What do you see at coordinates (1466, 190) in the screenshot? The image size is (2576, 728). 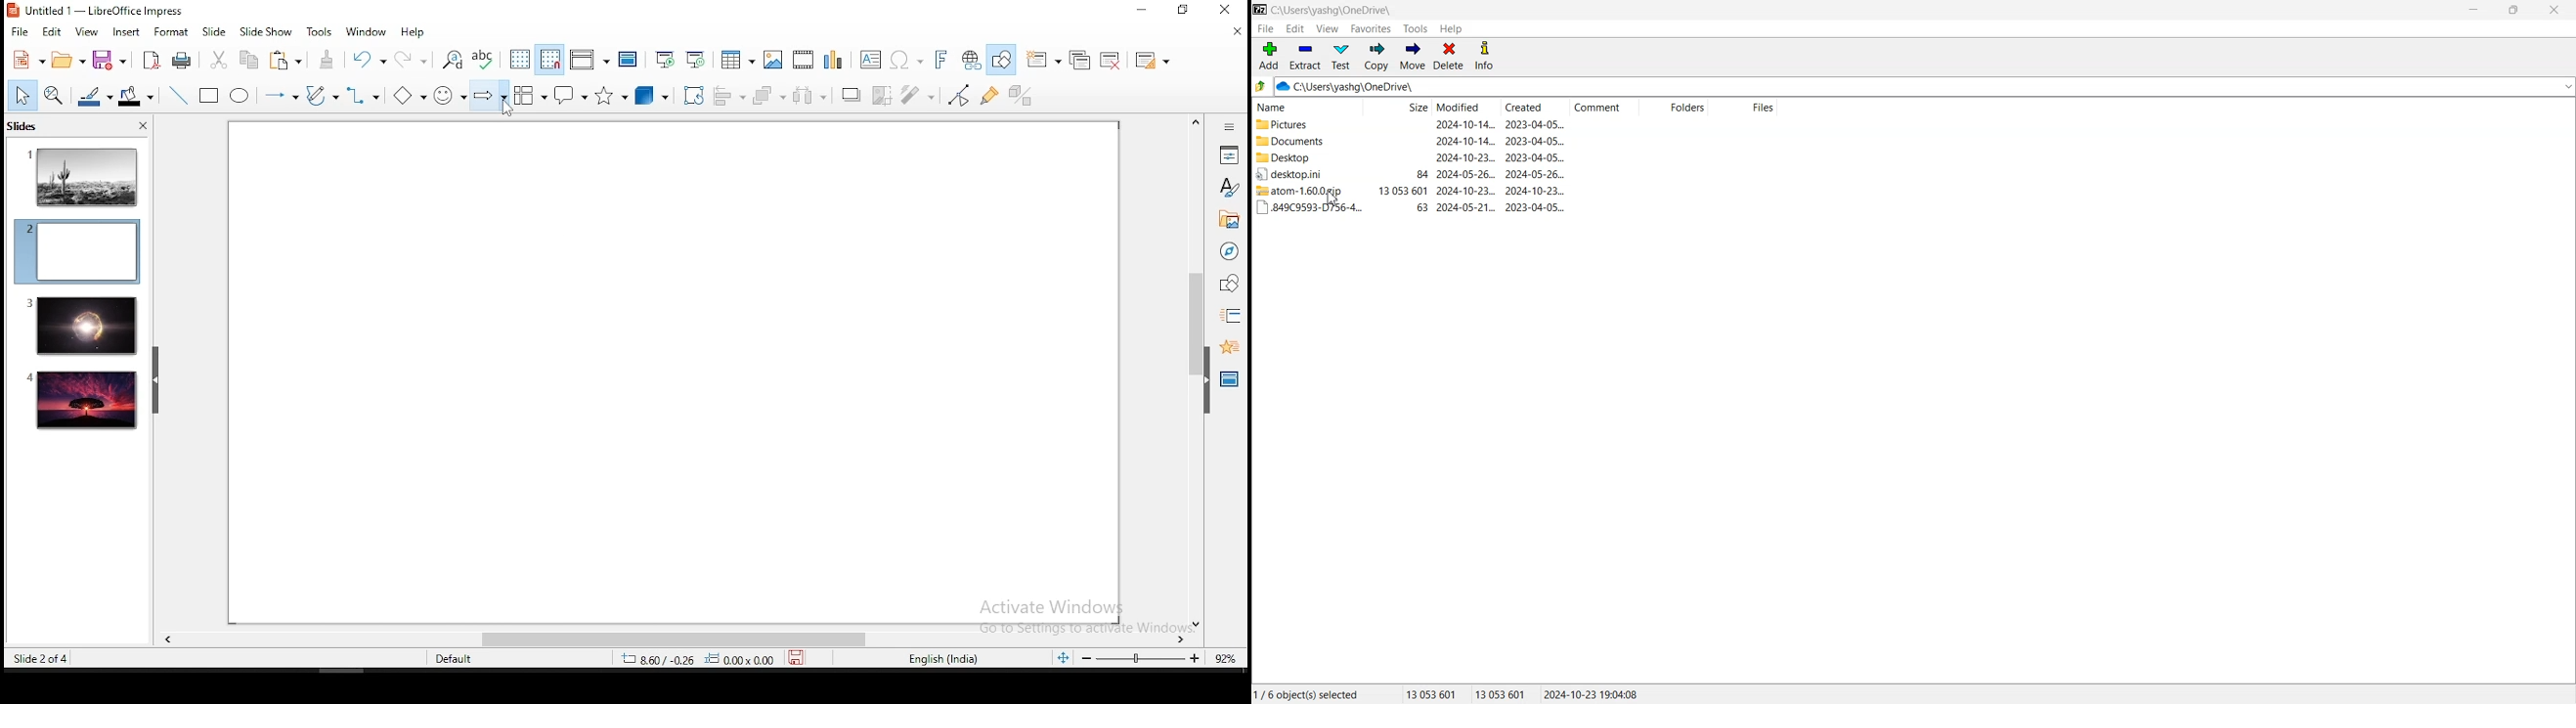 I see `2024-10-23` at bounding box center [1466, 190].